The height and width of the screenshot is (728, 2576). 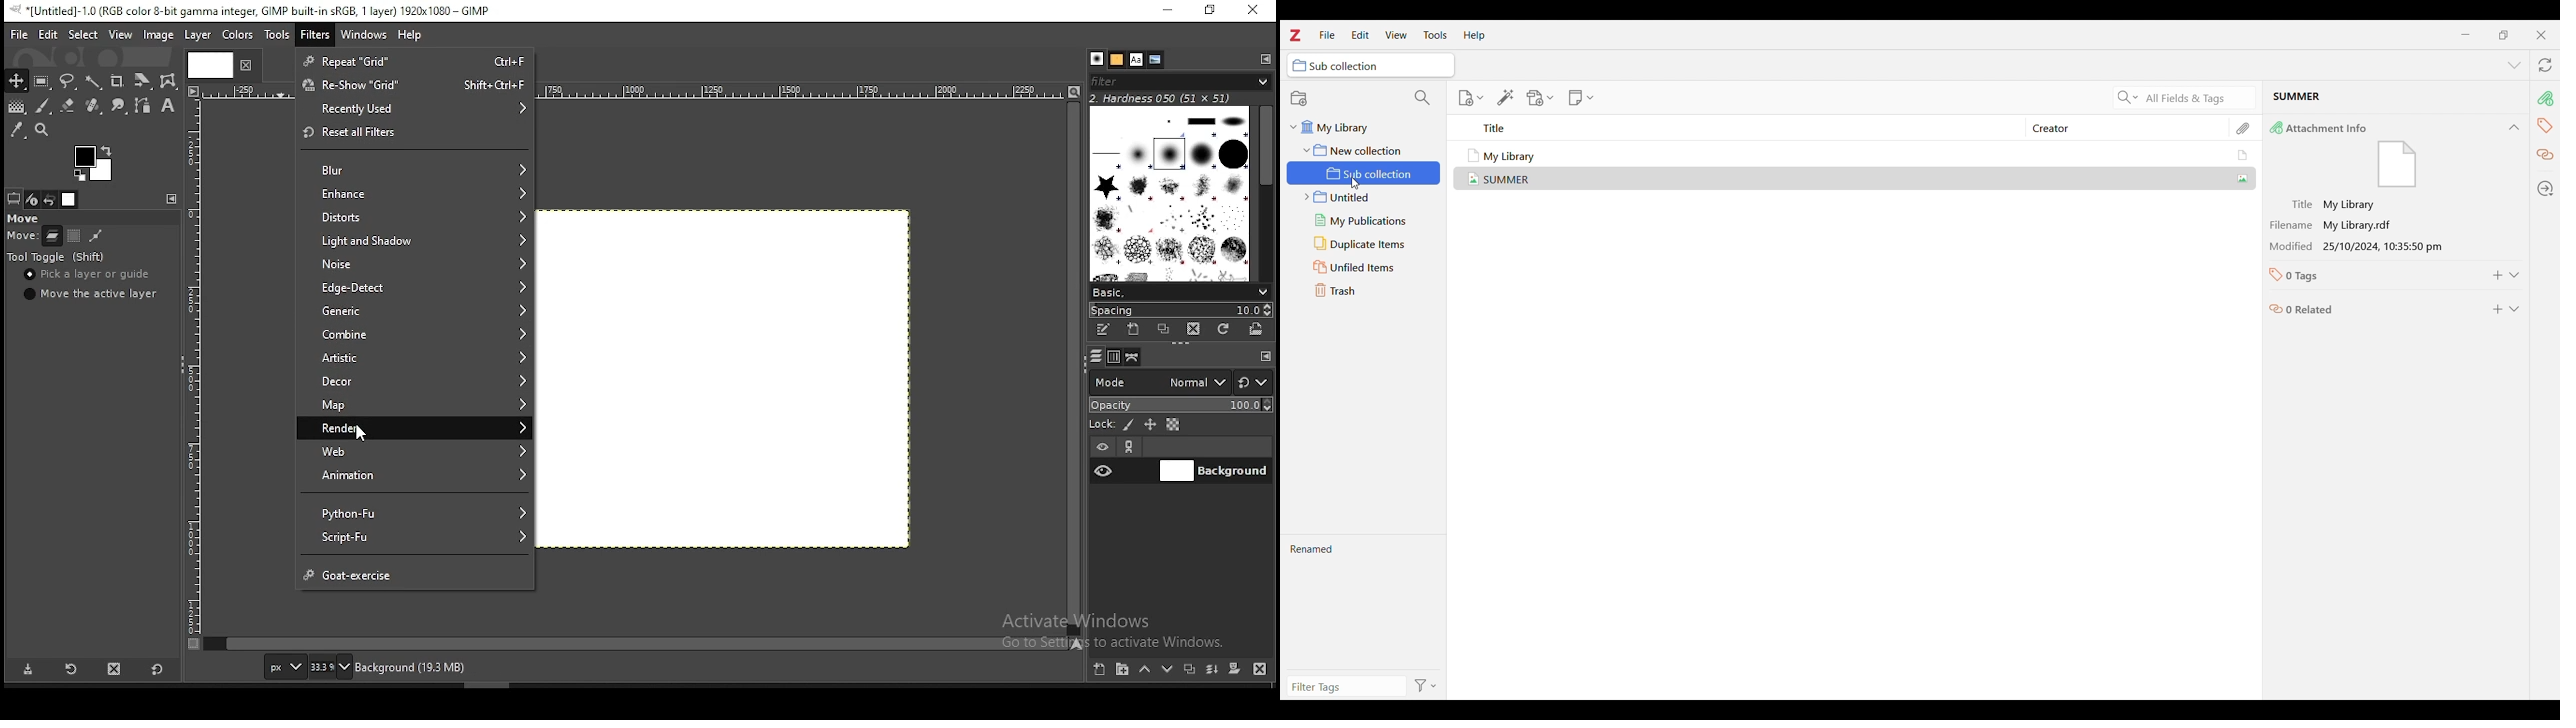 I want to click on brushes, so click(x=1168, y=194).